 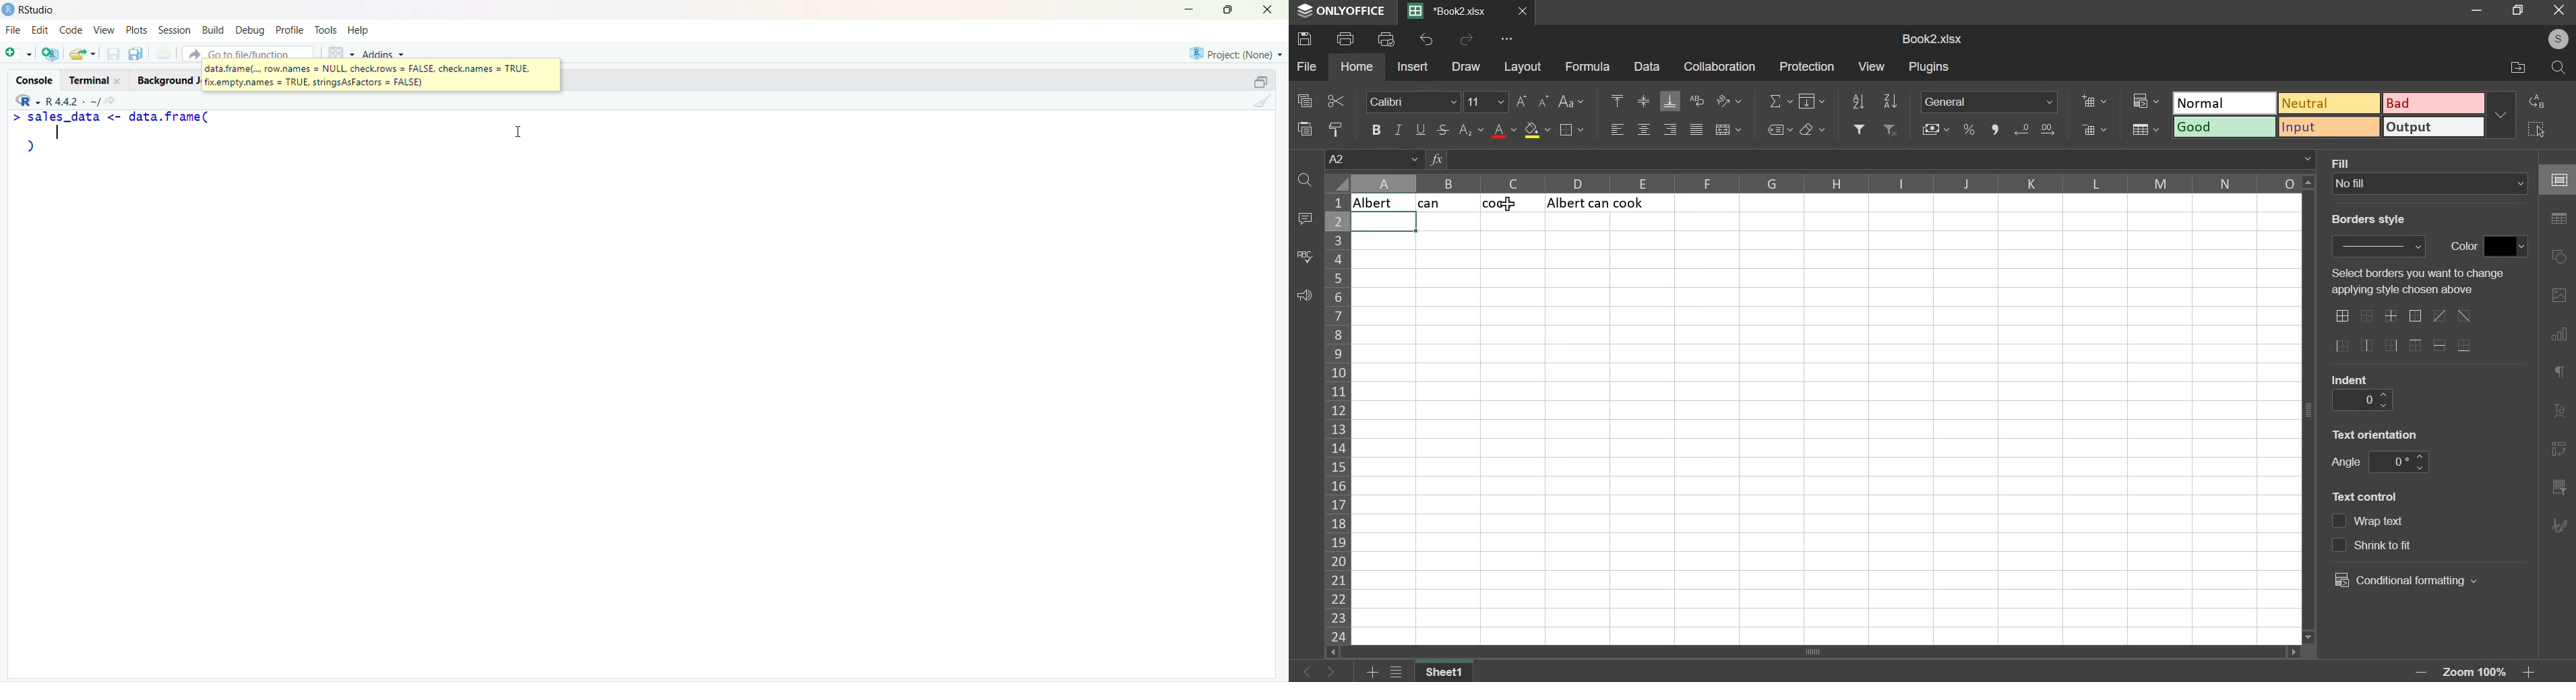 What do you see at coordinates (136, 28) in the screenshot?
I see `Plots` at bounding box center [136, 28].